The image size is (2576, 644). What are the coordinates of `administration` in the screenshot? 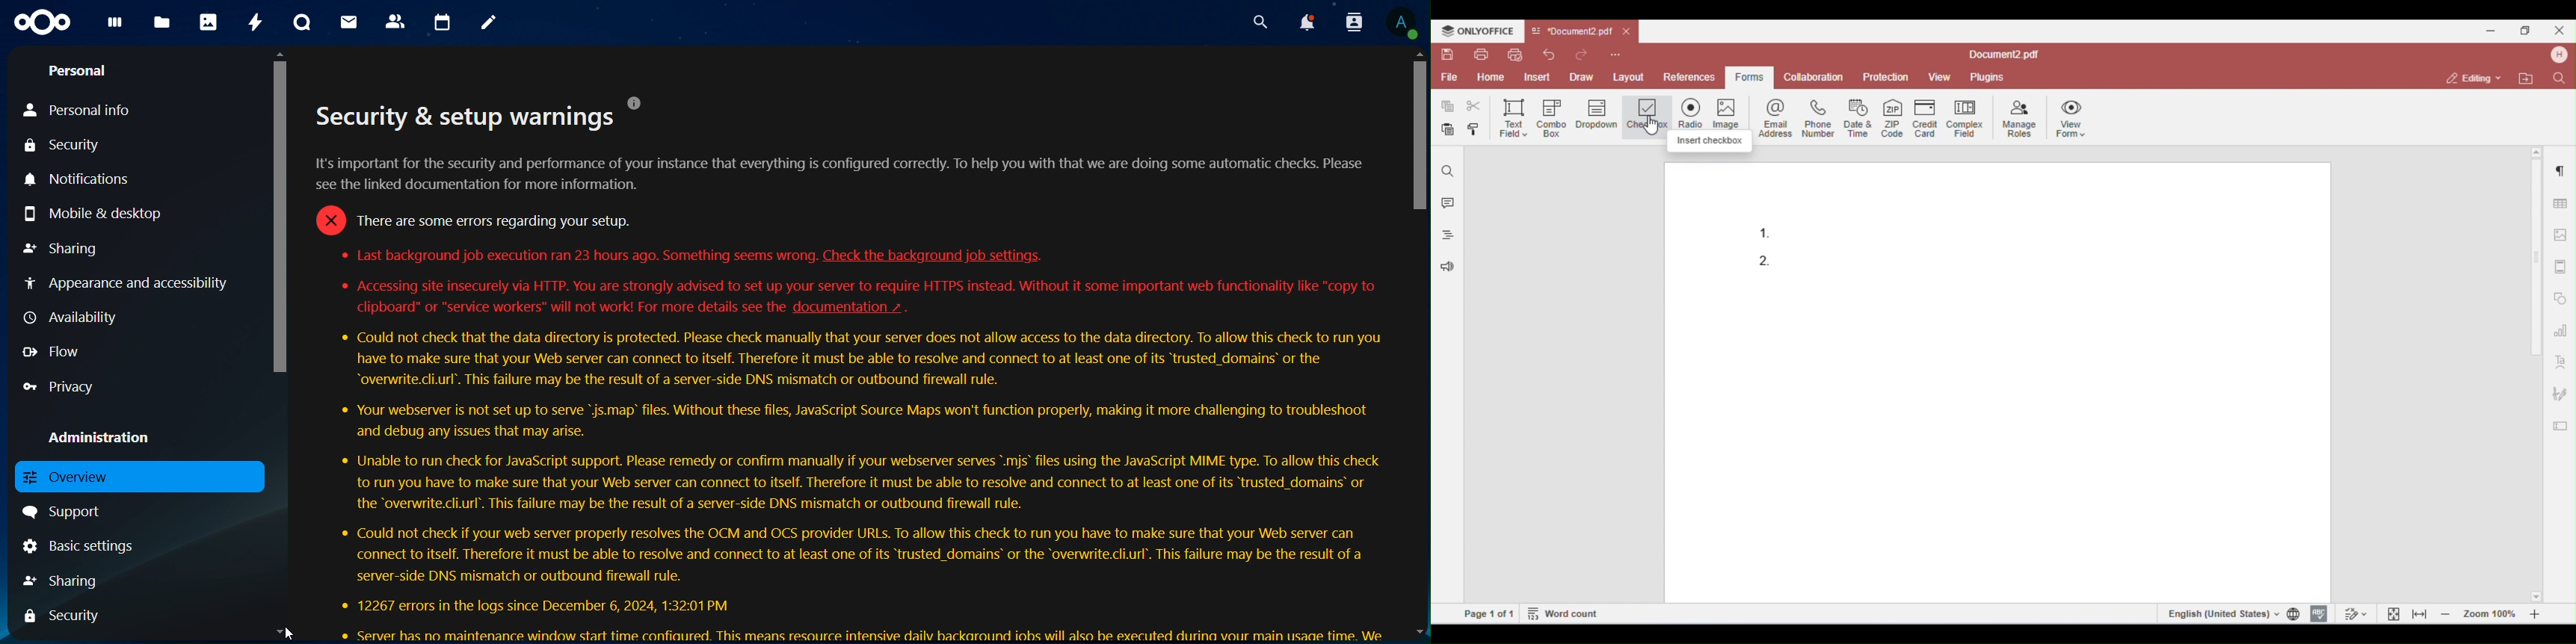 It's located at (102, 435).